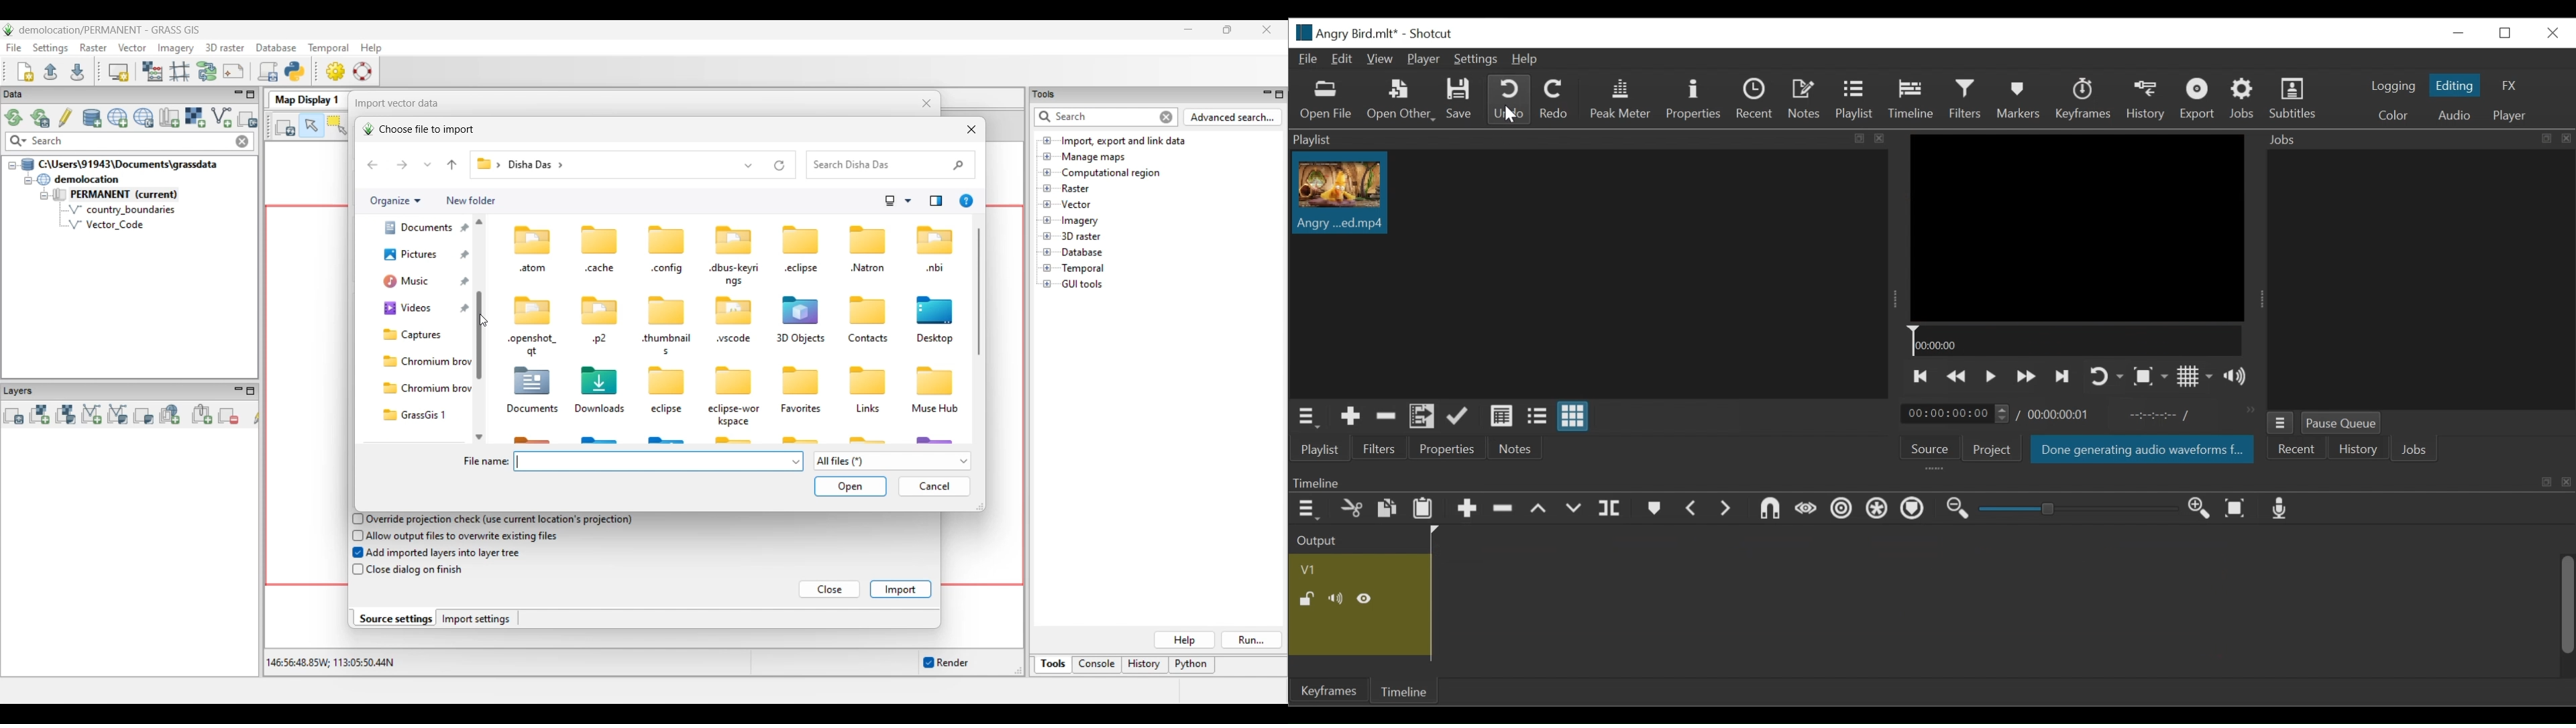 The height and width of the screenshot is (728, 2576). Describe the element at coordinates (900, 589) in the screenshot. I see `Import` at that location.